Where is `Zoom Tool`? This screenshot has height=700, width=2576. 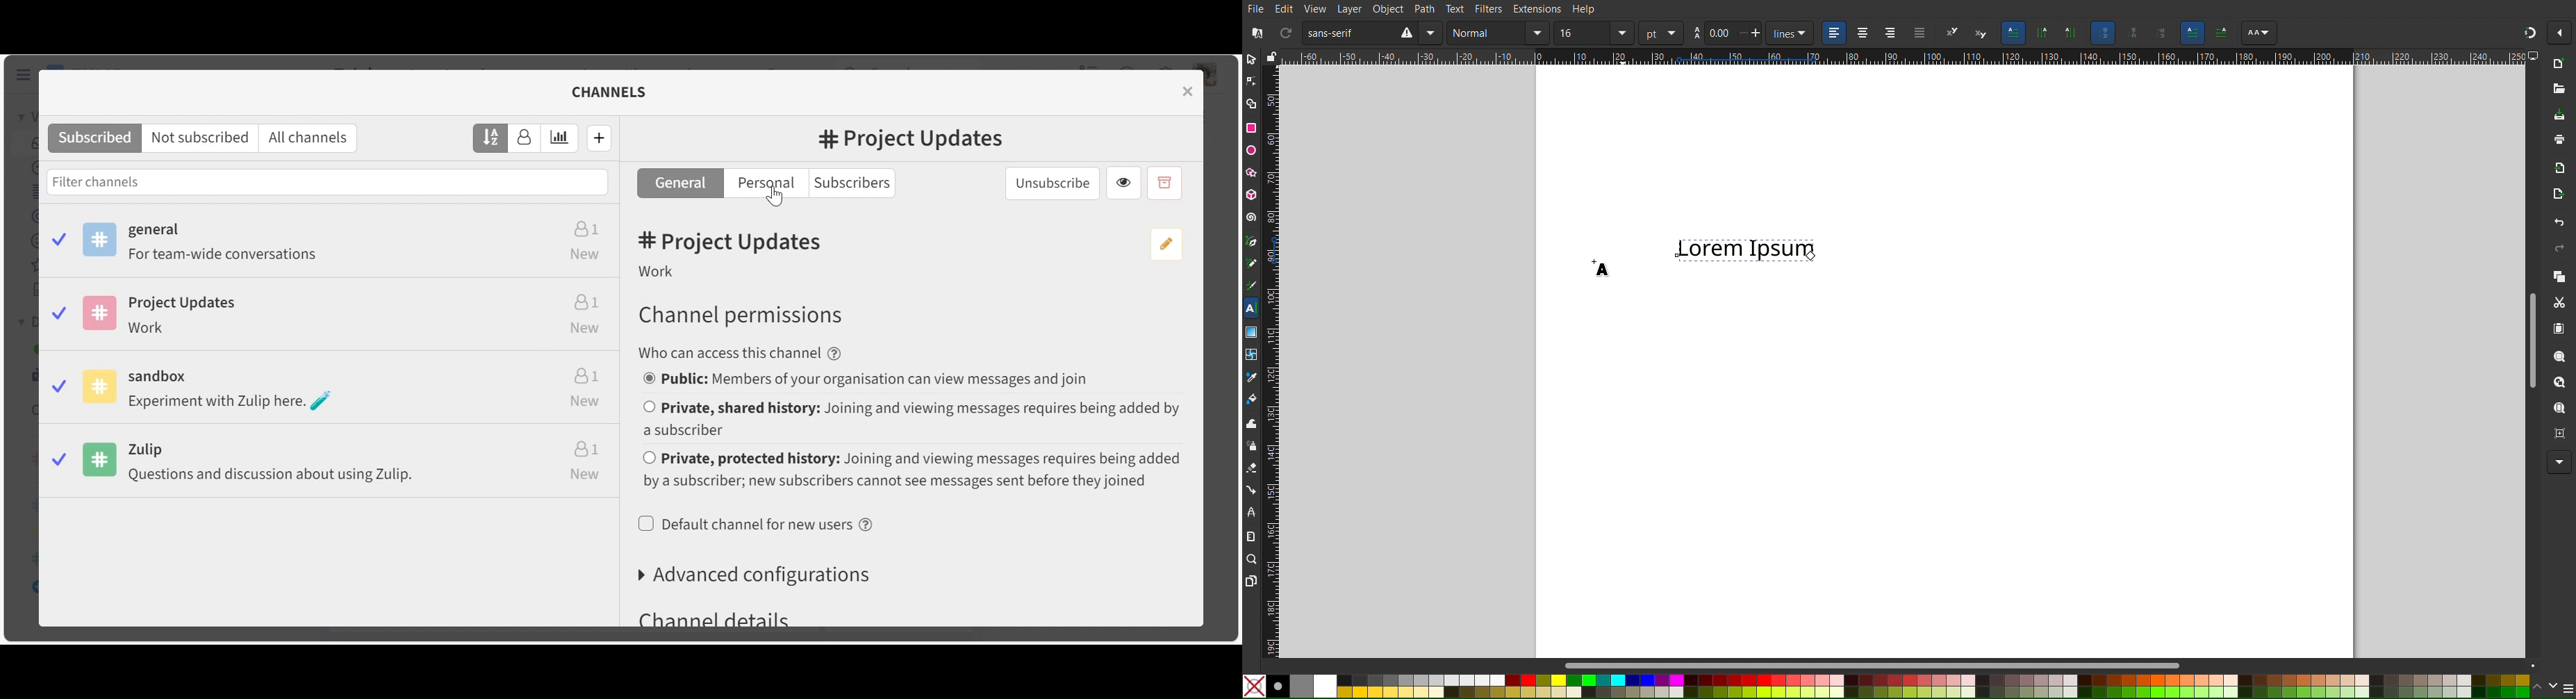 Zoom Tool is located at coordinates (1251, 559).